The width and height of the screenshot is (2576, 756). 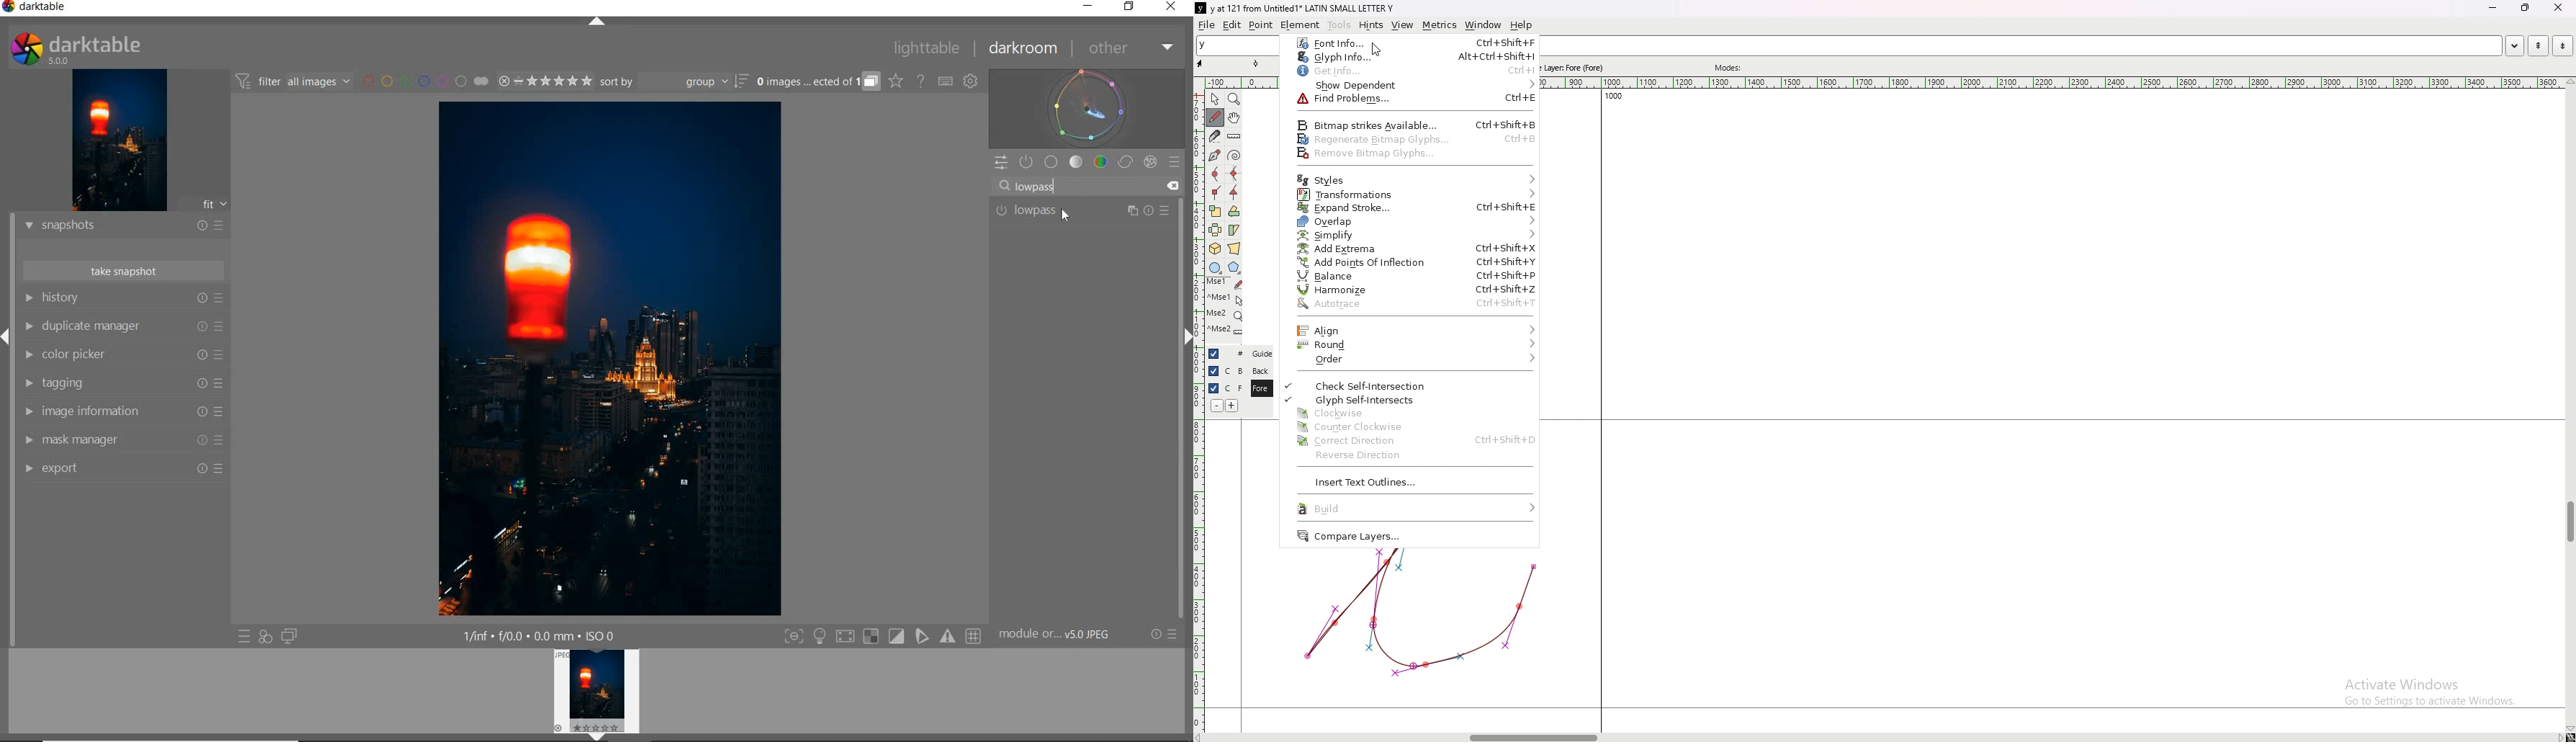 I want to click on Reset, so click(x=200, y=468).